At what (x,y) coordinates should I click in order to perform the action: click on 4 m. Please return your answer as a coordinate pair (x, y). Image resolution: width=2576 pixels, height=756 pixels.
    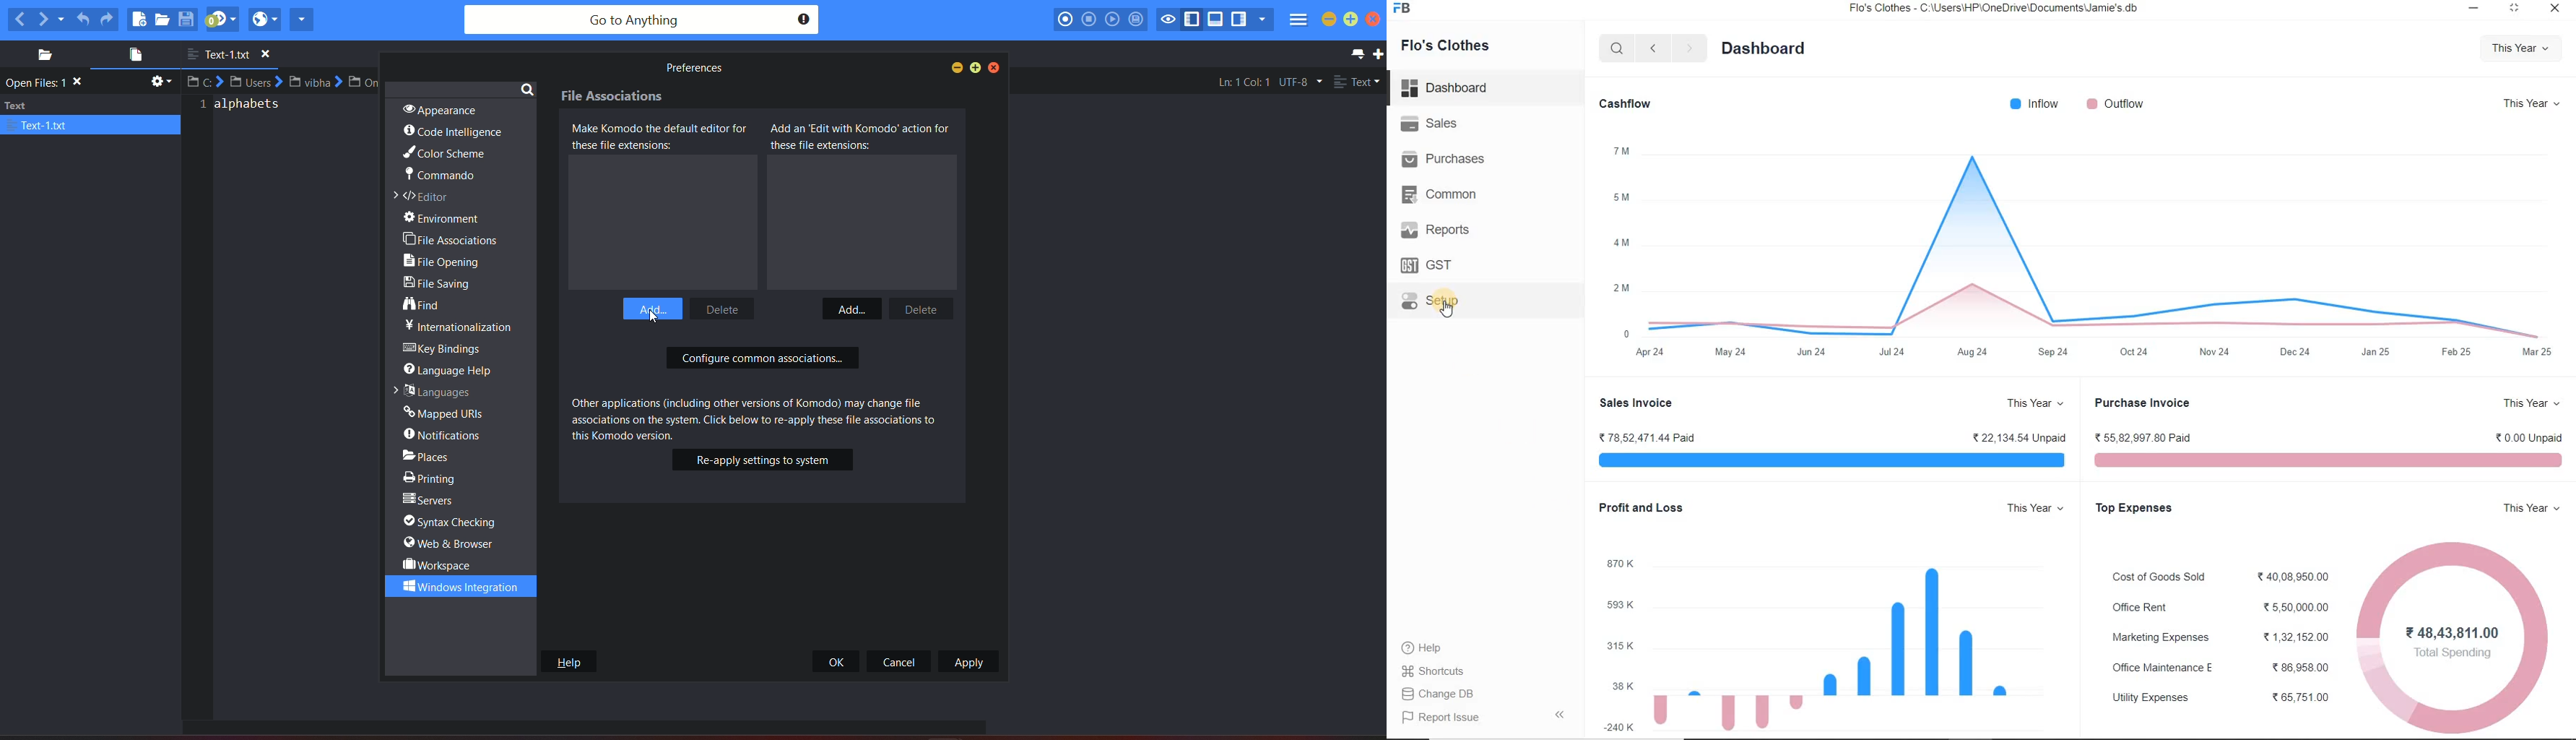
    Looking at the image, I should click on (1621, 243).